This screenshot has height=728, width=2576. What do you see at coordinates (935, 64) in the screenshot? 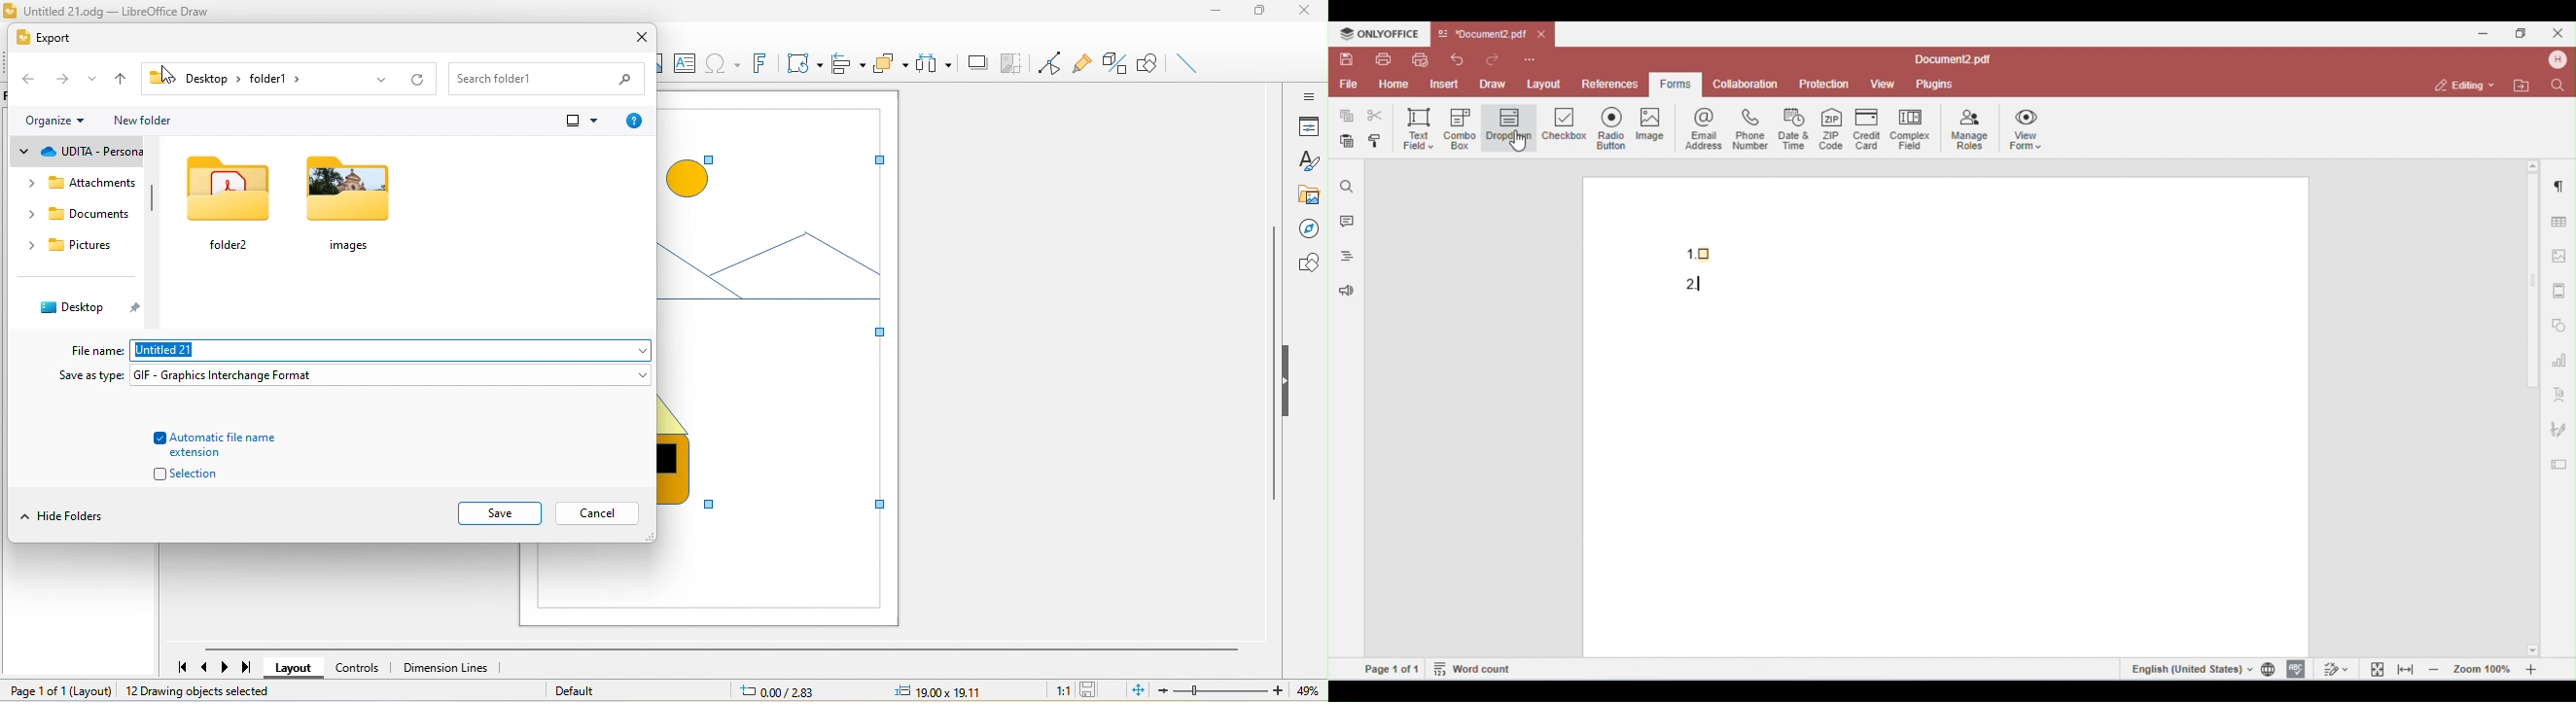
I see `select atleast three objects to distribute` at bounding box center [935, 64].